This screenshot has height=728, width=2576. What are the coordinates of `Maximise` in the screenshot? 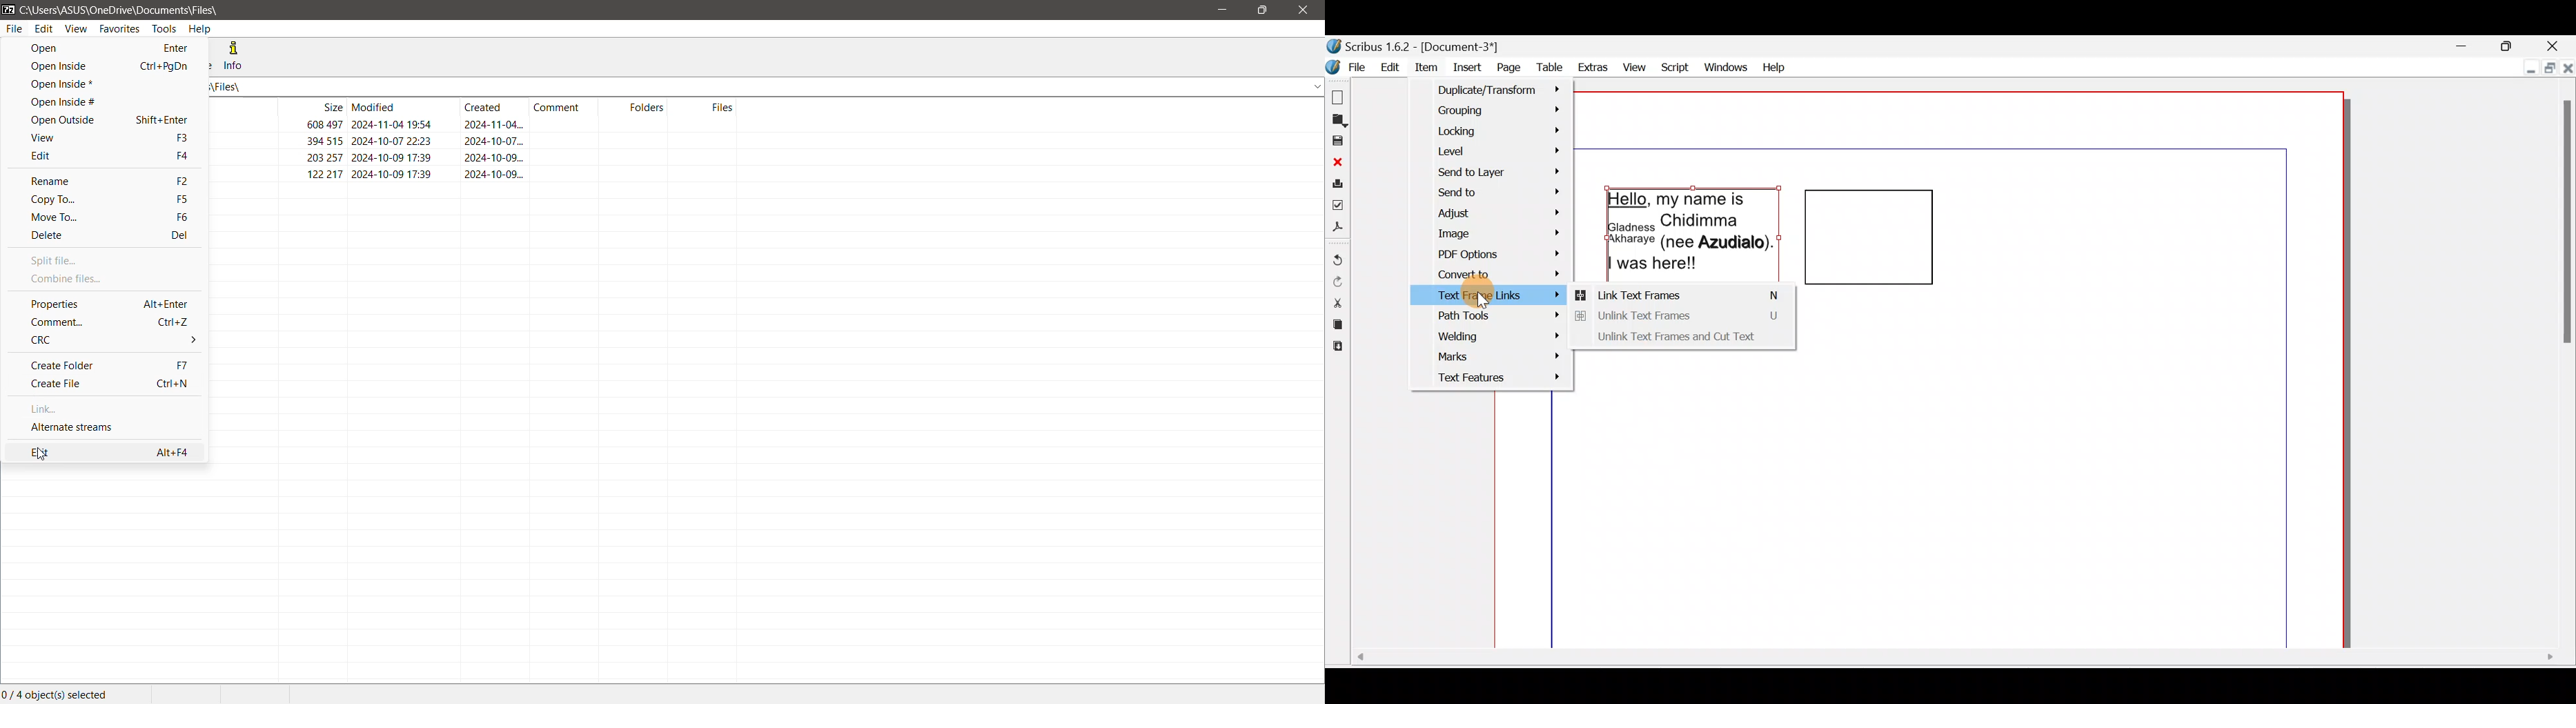 It's located at (2547, 67).